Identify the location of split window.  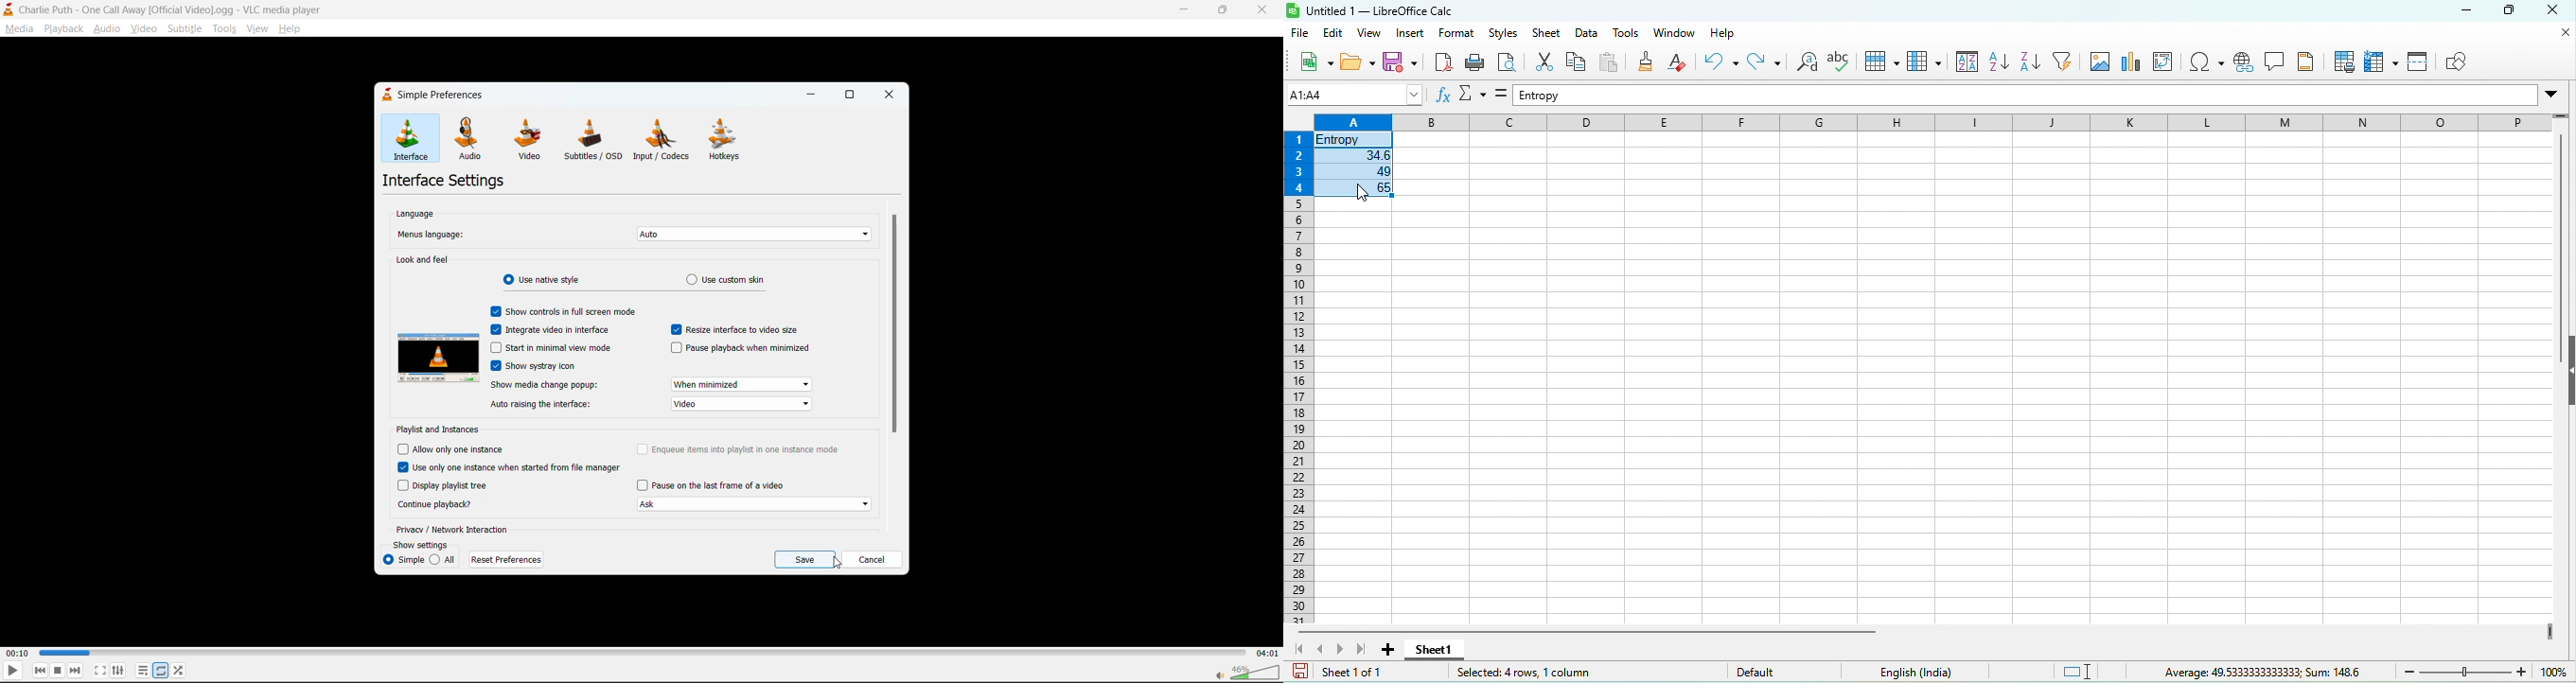
(2421, 63).